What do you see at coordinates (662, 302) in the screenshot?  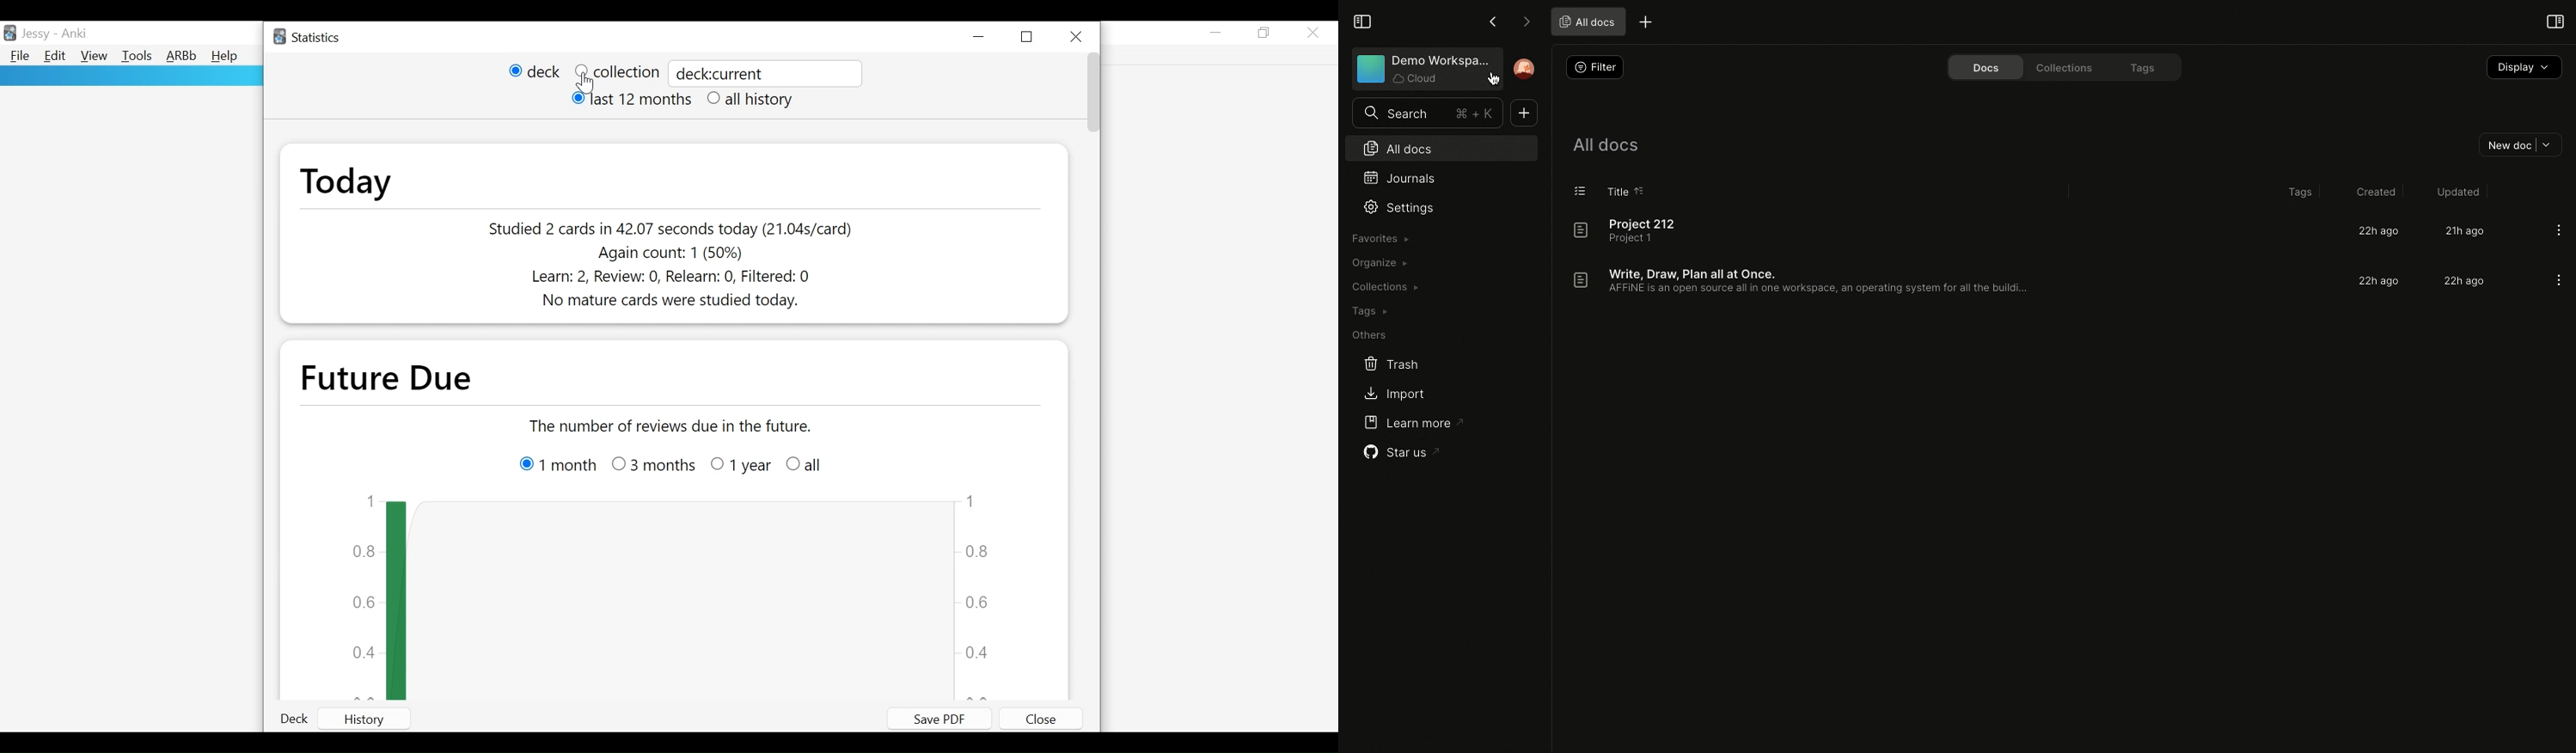 I see `No mature cards were studied today` at bounding box center [662, 302].